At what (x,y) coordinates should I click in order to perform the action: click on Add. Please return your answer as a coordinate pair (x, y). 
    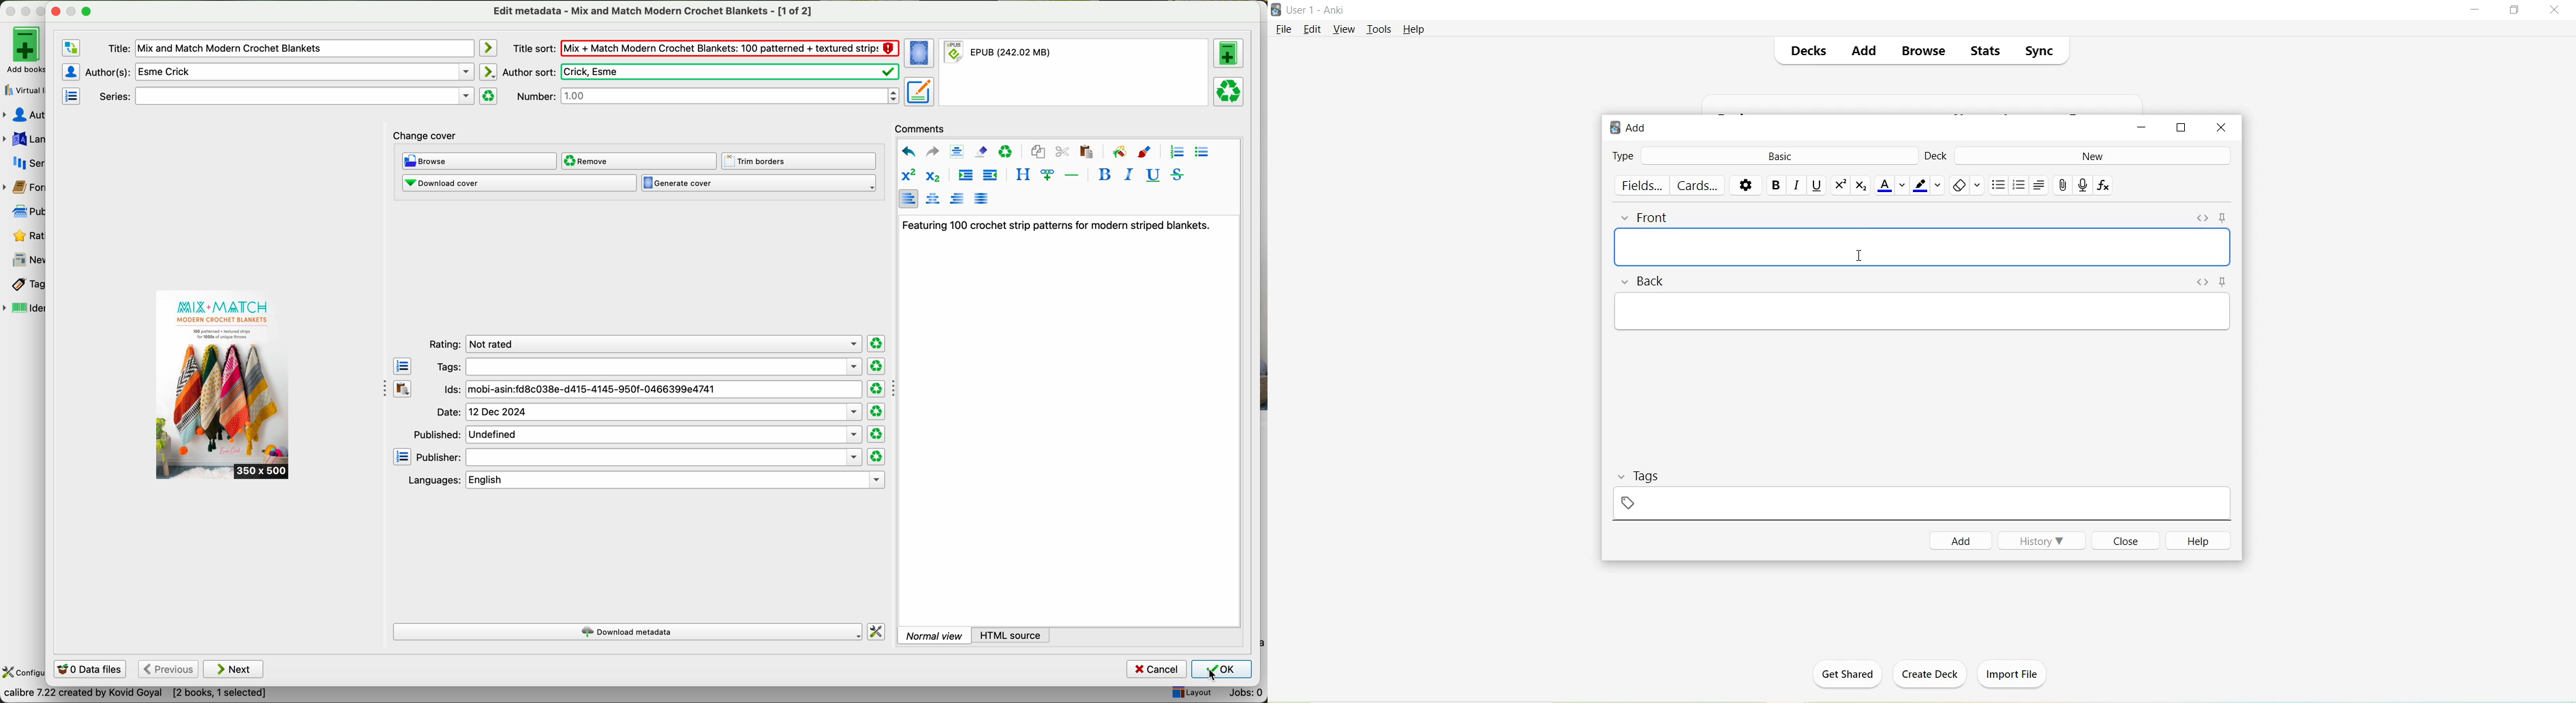
    Looking at the image, I should click on (1961, 541).